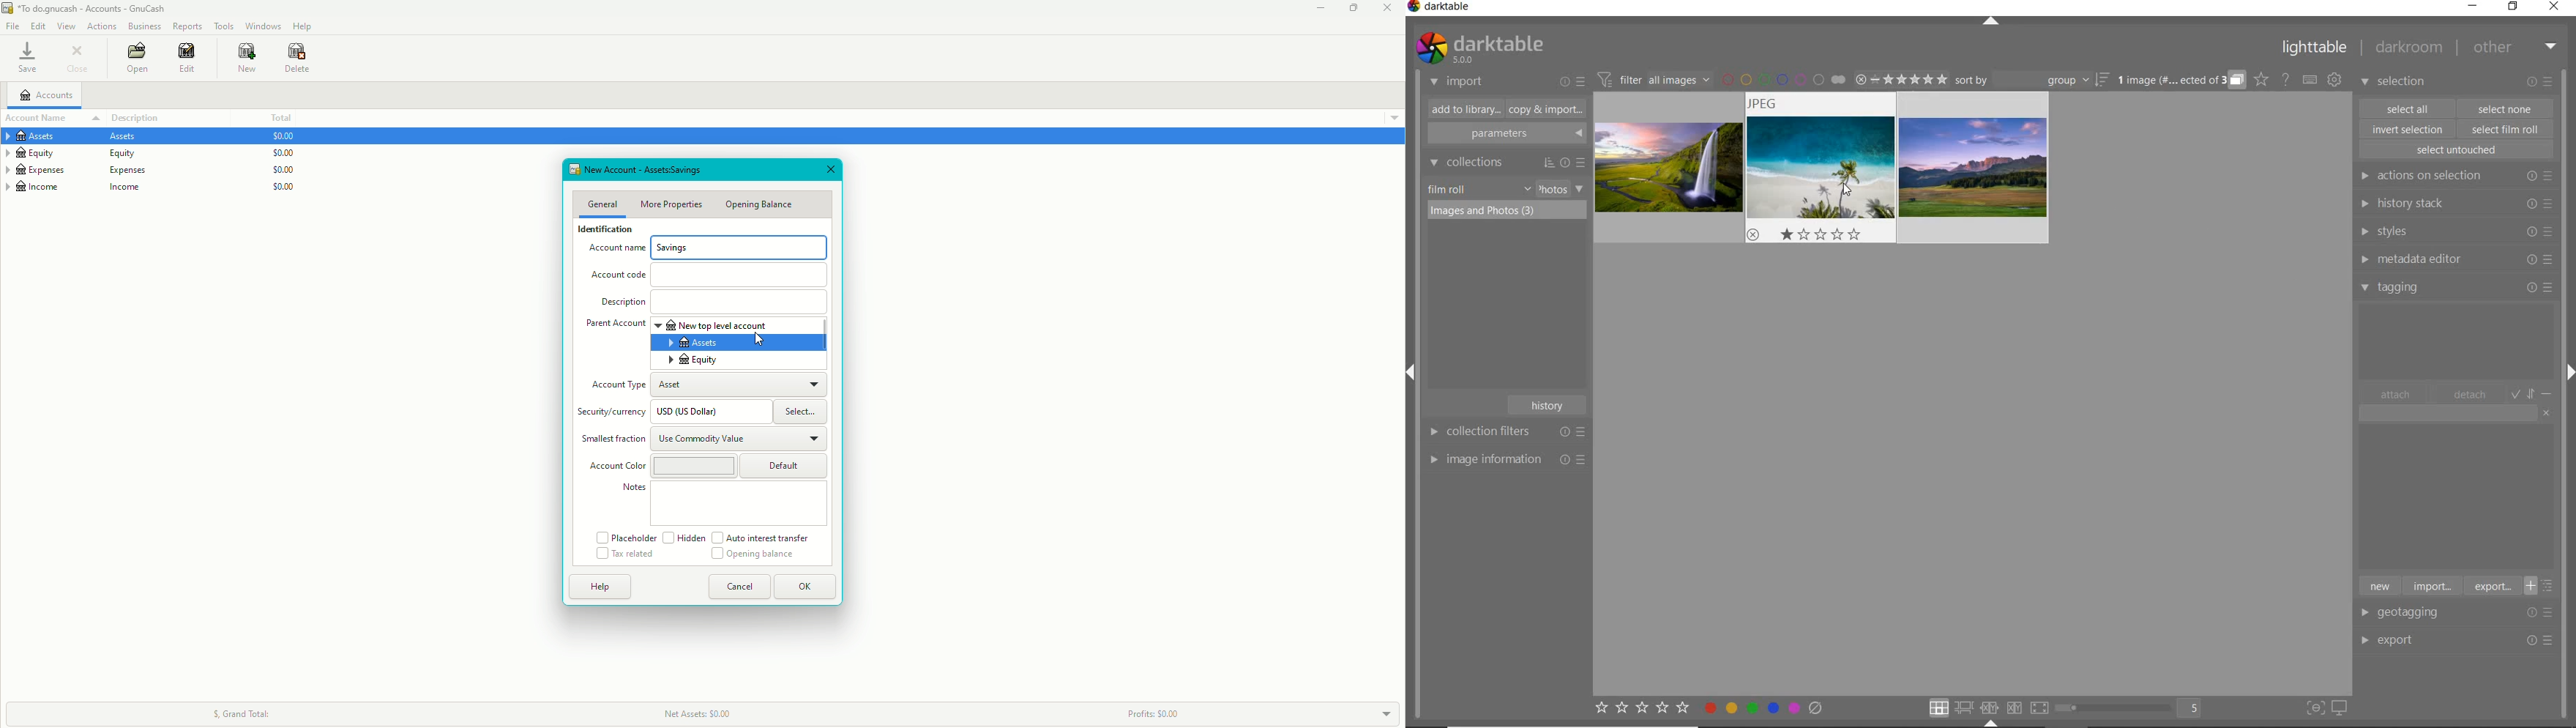 The width and height of the screenshot is (2576, 728). Describe the element at coordinates (1479, 48) in the screenshot. I see `system logo` at that location.